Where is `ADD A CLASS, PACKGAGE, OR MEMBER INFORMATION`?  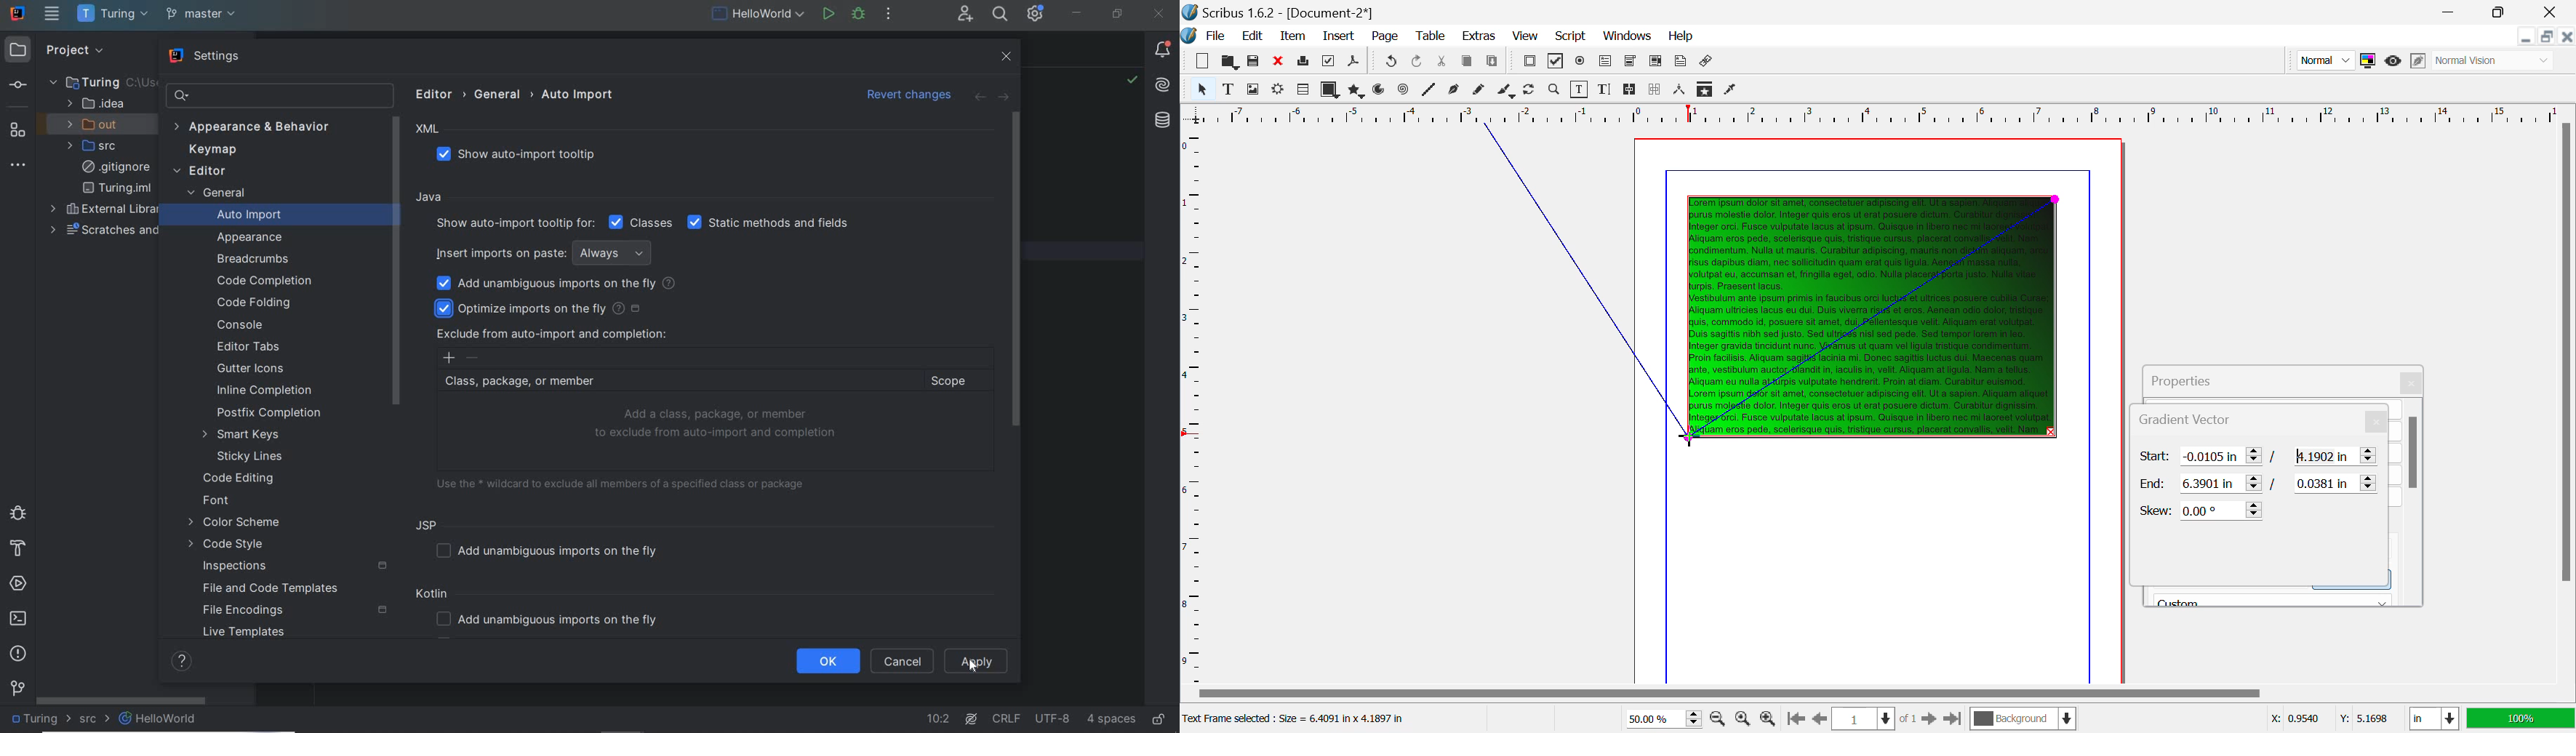 ADD A CLASS, PACKGAGE, OR MEMBER INFORMATION is located at coordinates (718, 424).